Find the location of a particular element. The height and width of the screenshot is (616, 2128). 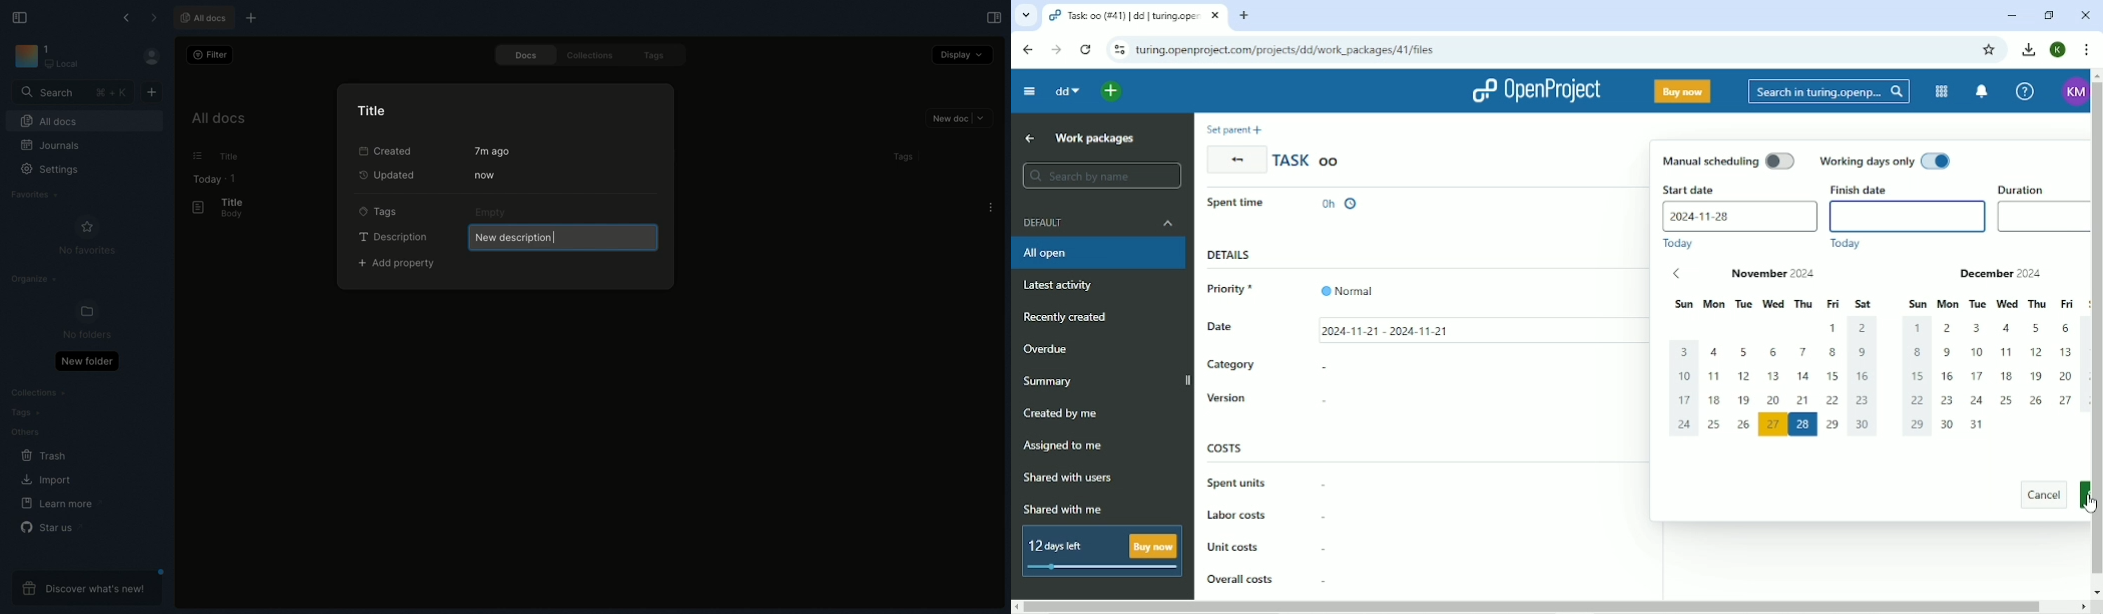

Empty is located at coordinates (493, 211).